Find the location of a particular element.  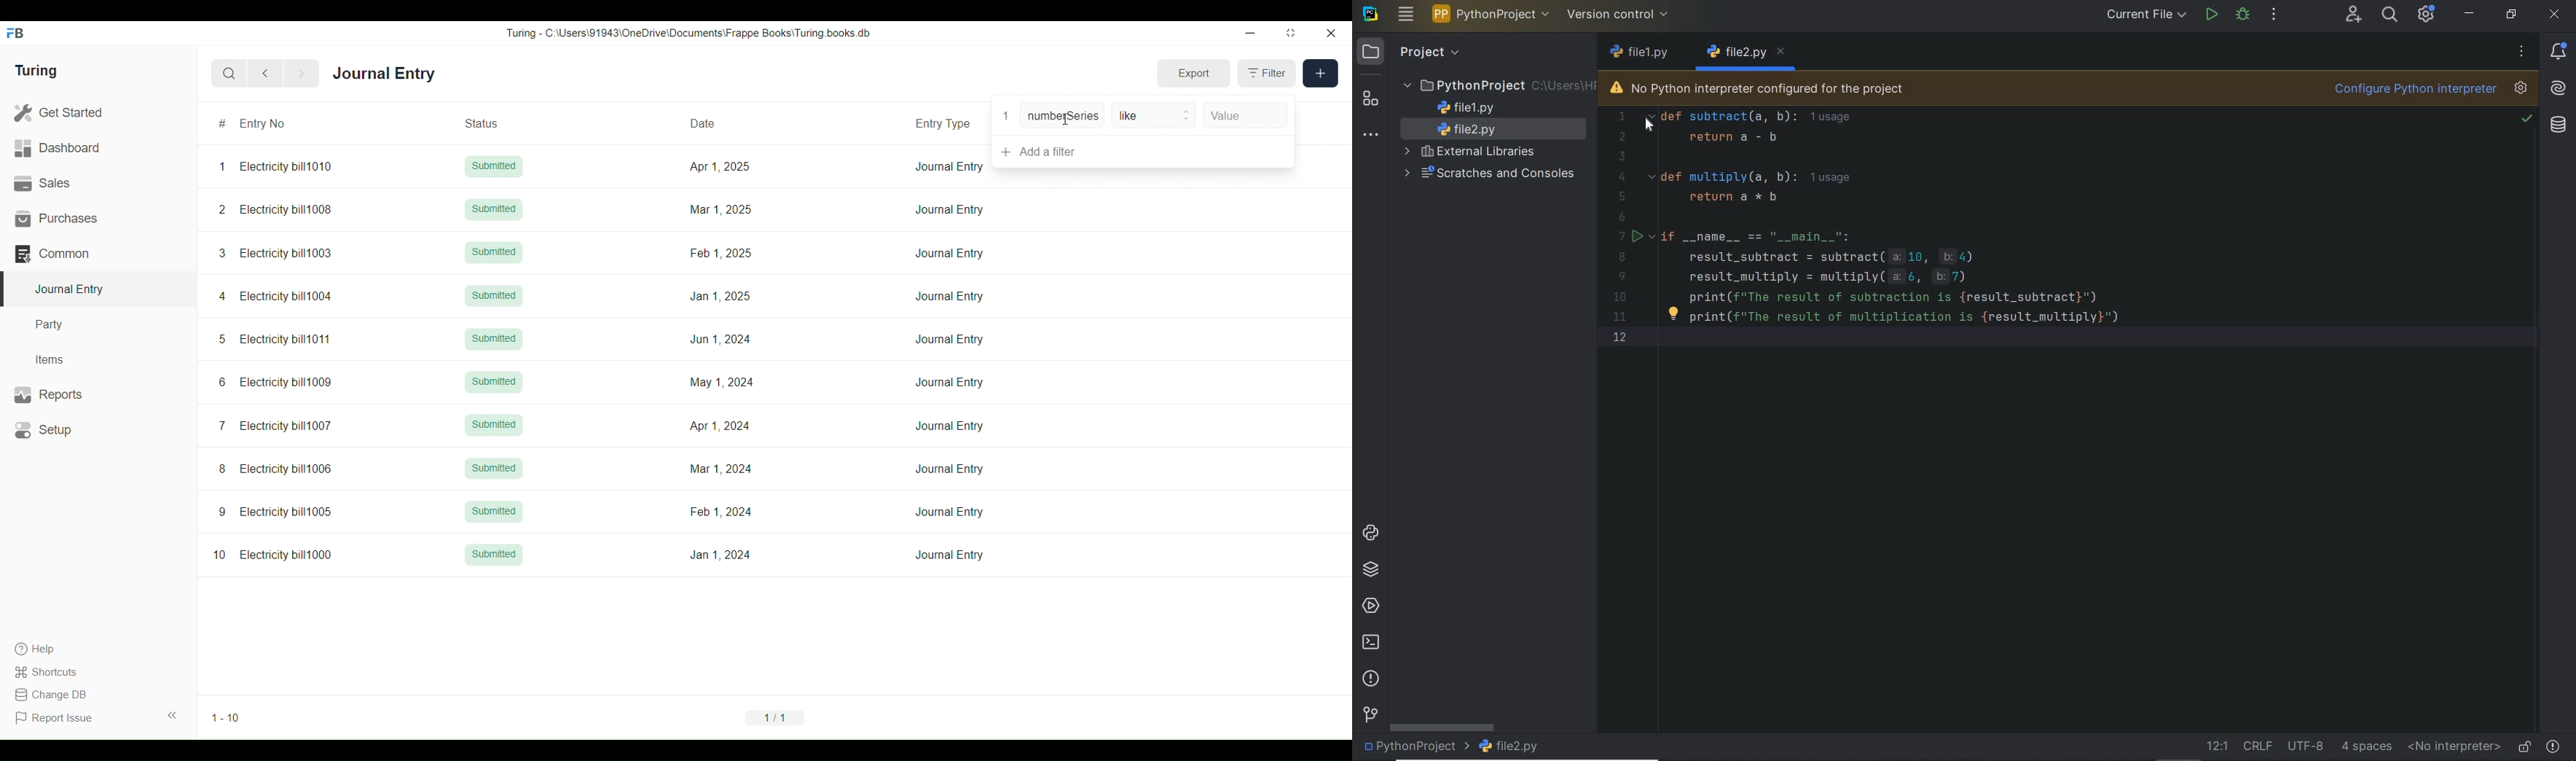

Jan 1, 2025 is located at coordinates (720, 296).